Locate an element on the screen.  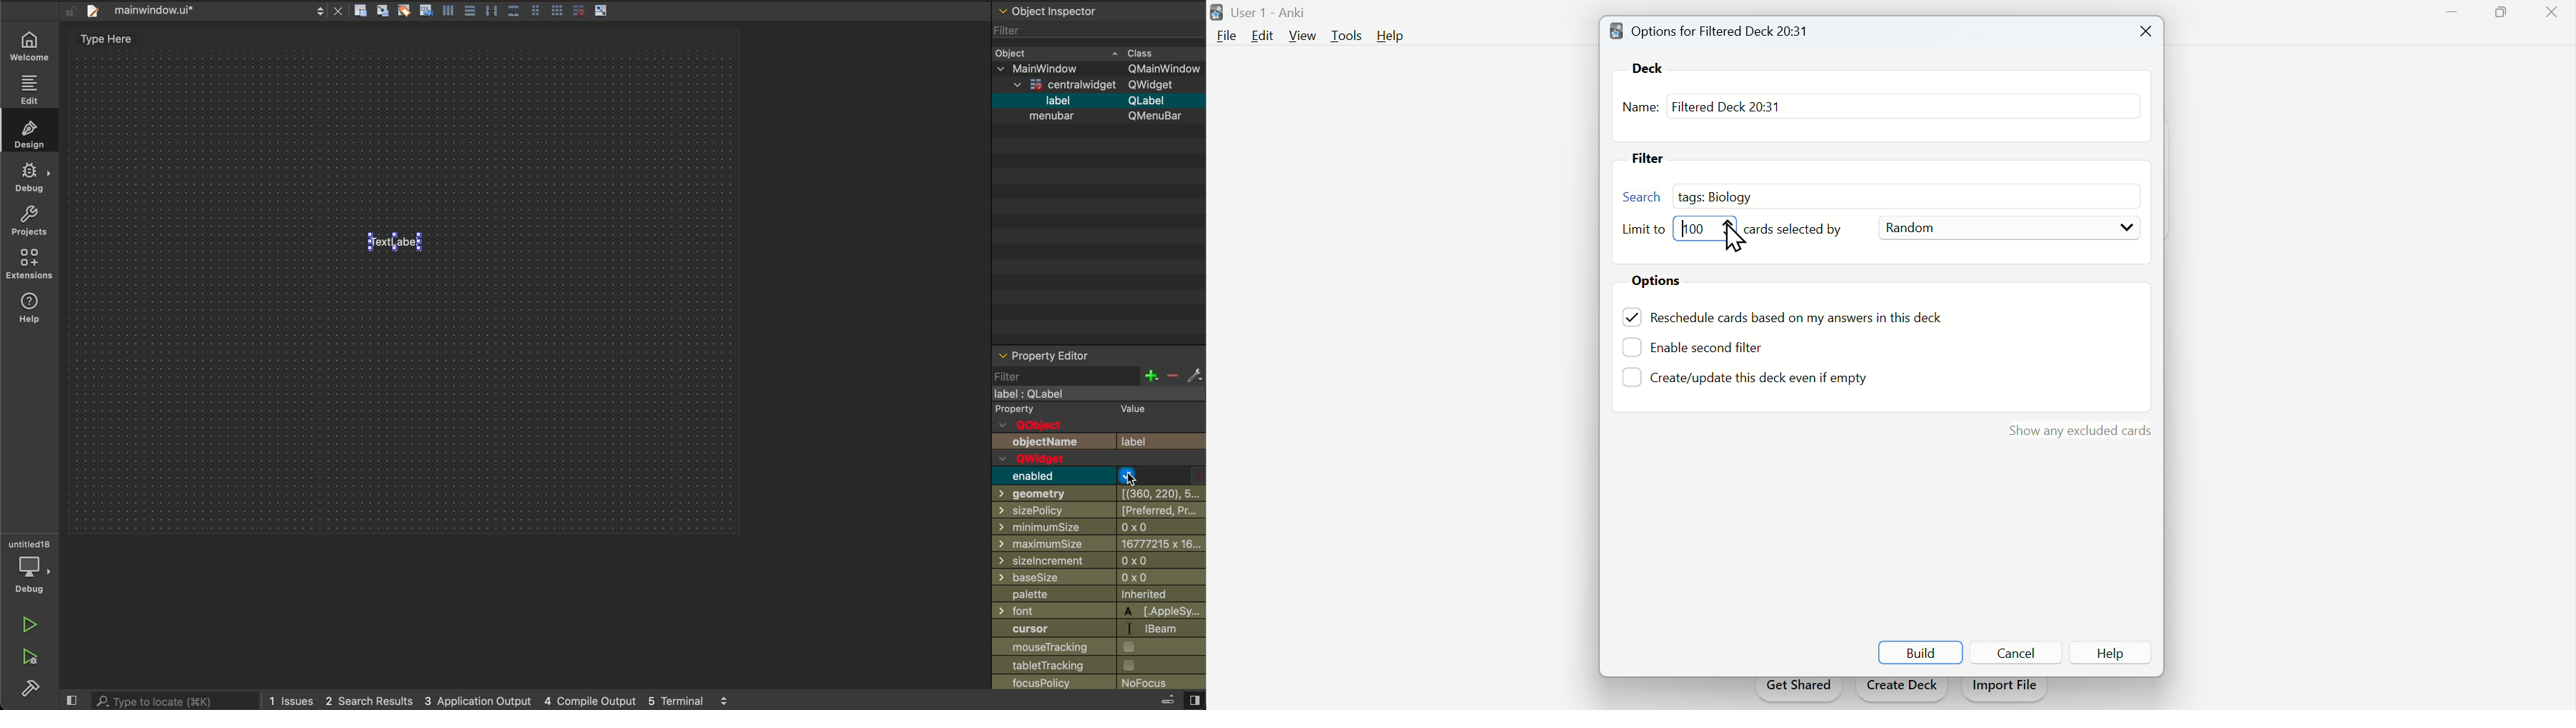
sizePolicy is located at coordinates (1050, 510).